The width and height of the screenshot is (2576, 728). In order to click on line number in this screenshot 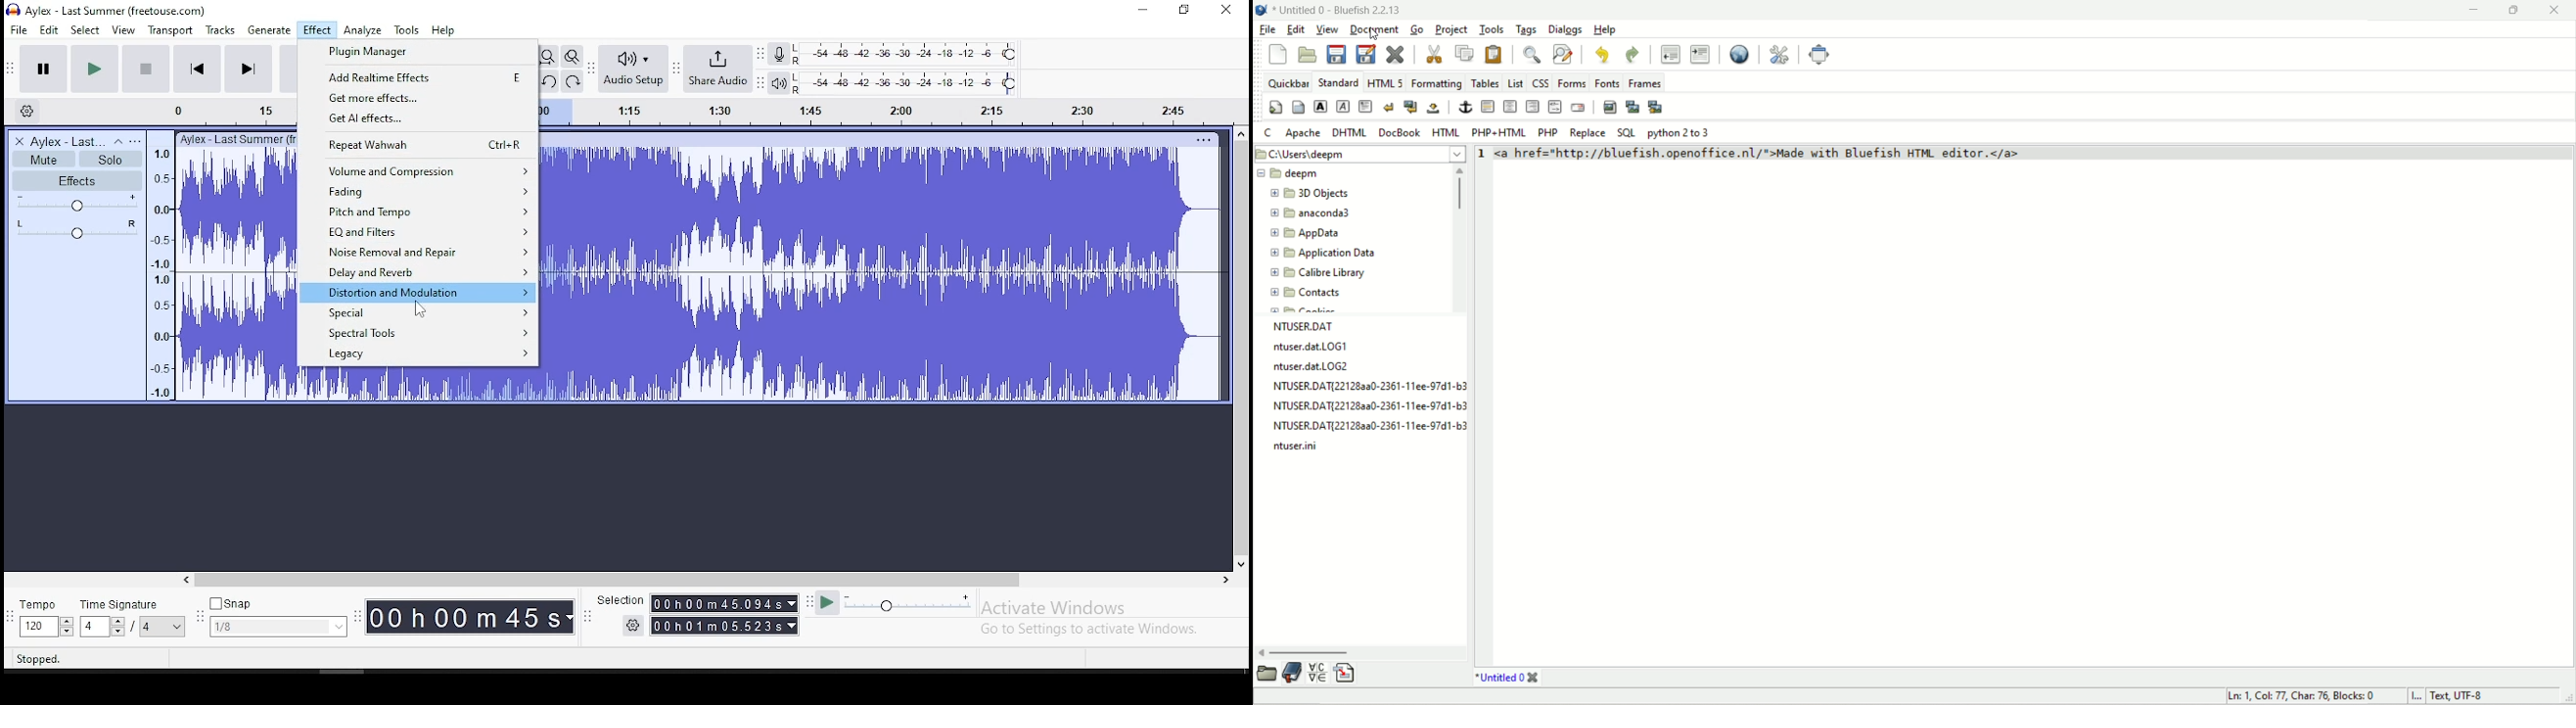, I will do `click(1479, 157)`.